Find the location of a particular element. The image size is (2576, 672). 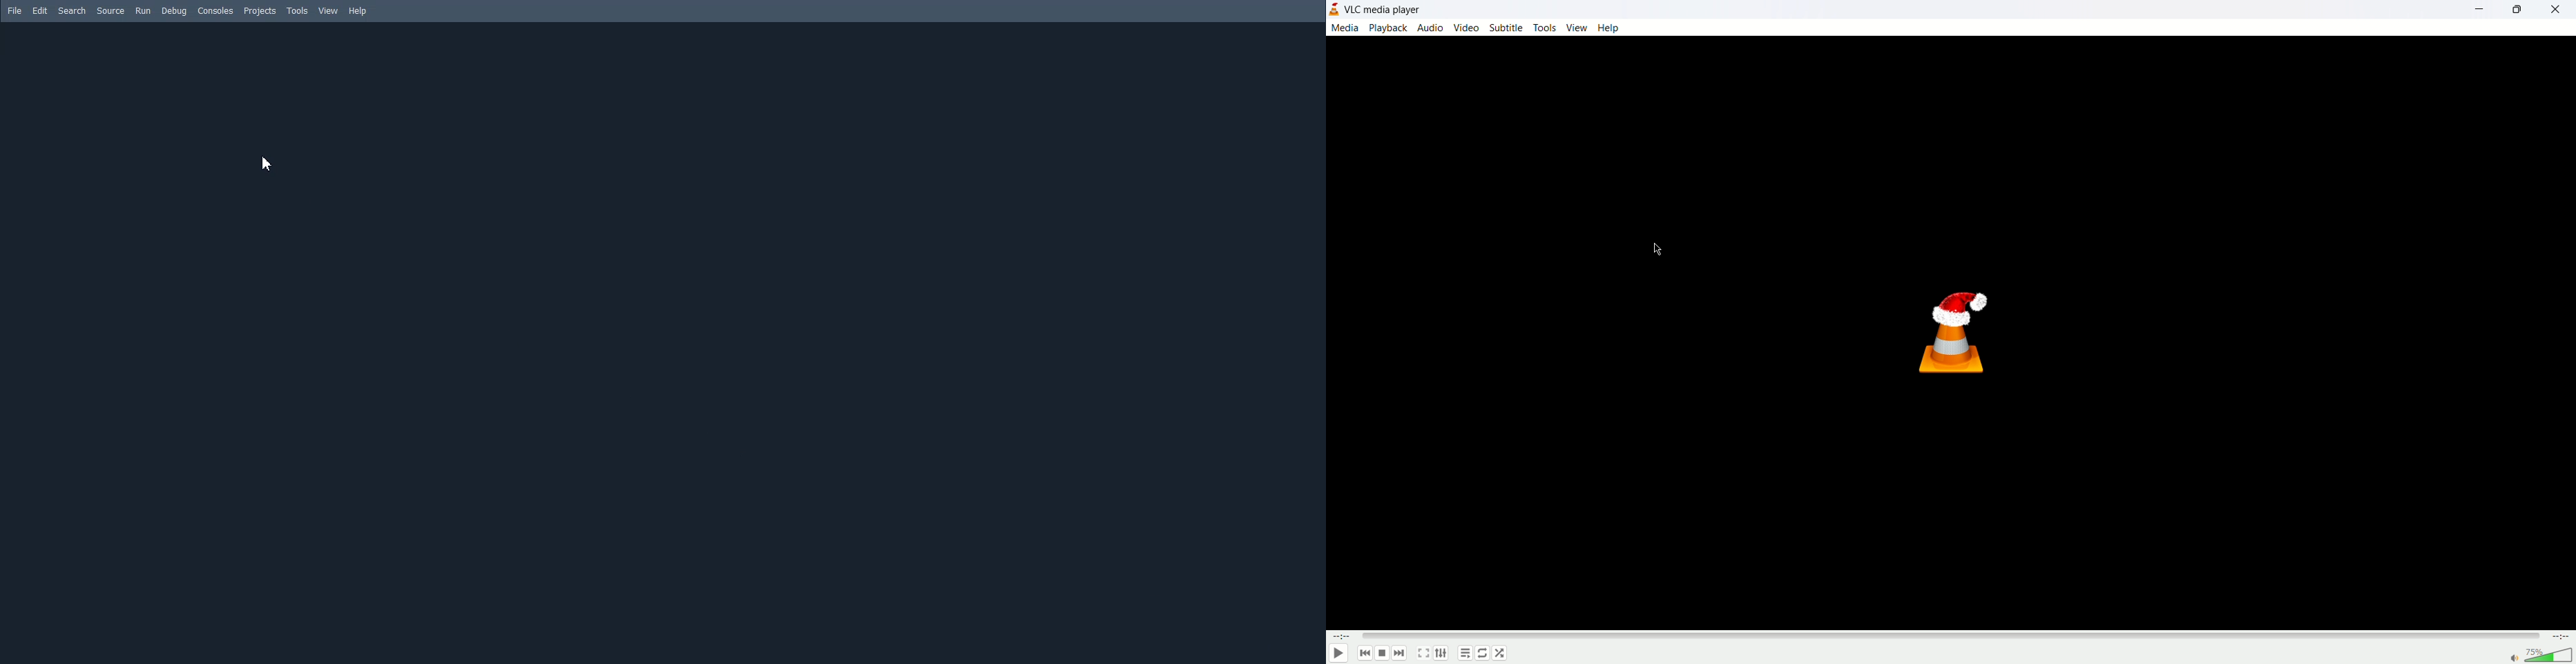

elapsed time is located at coordinates (1342, 637).